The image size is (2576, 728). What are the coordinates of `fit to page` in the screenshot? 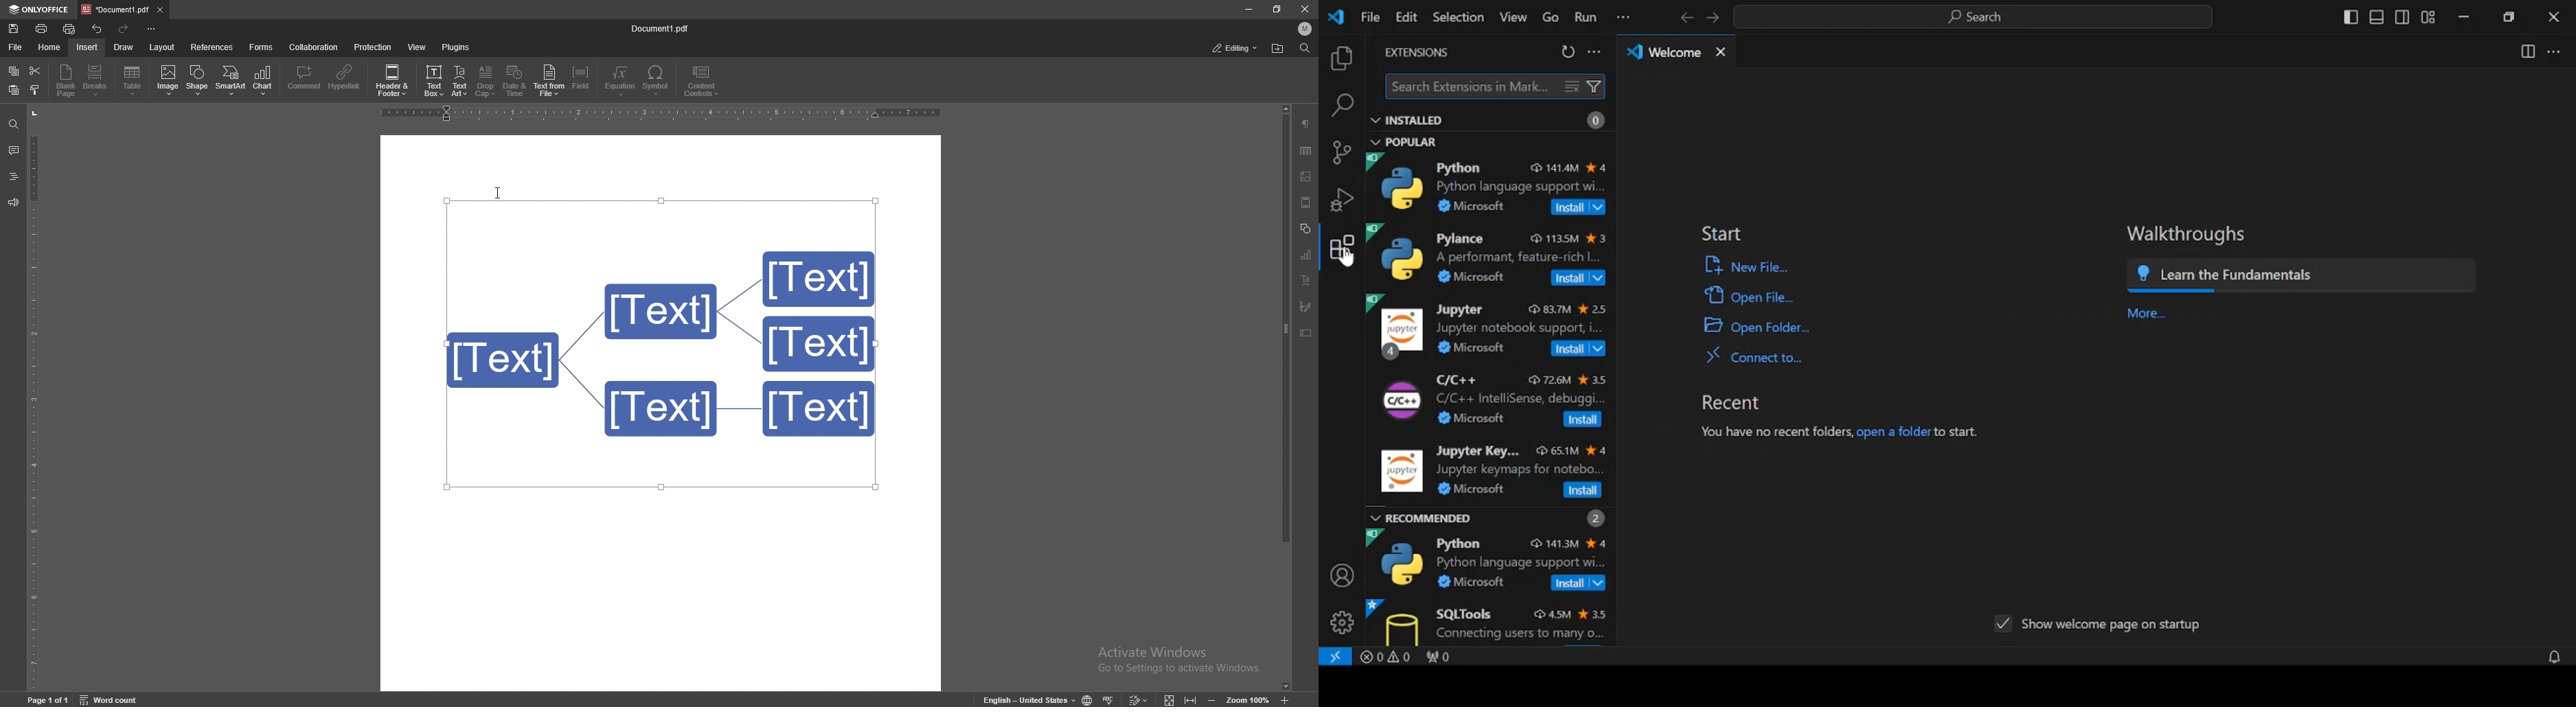 It's located at (1170, 698).